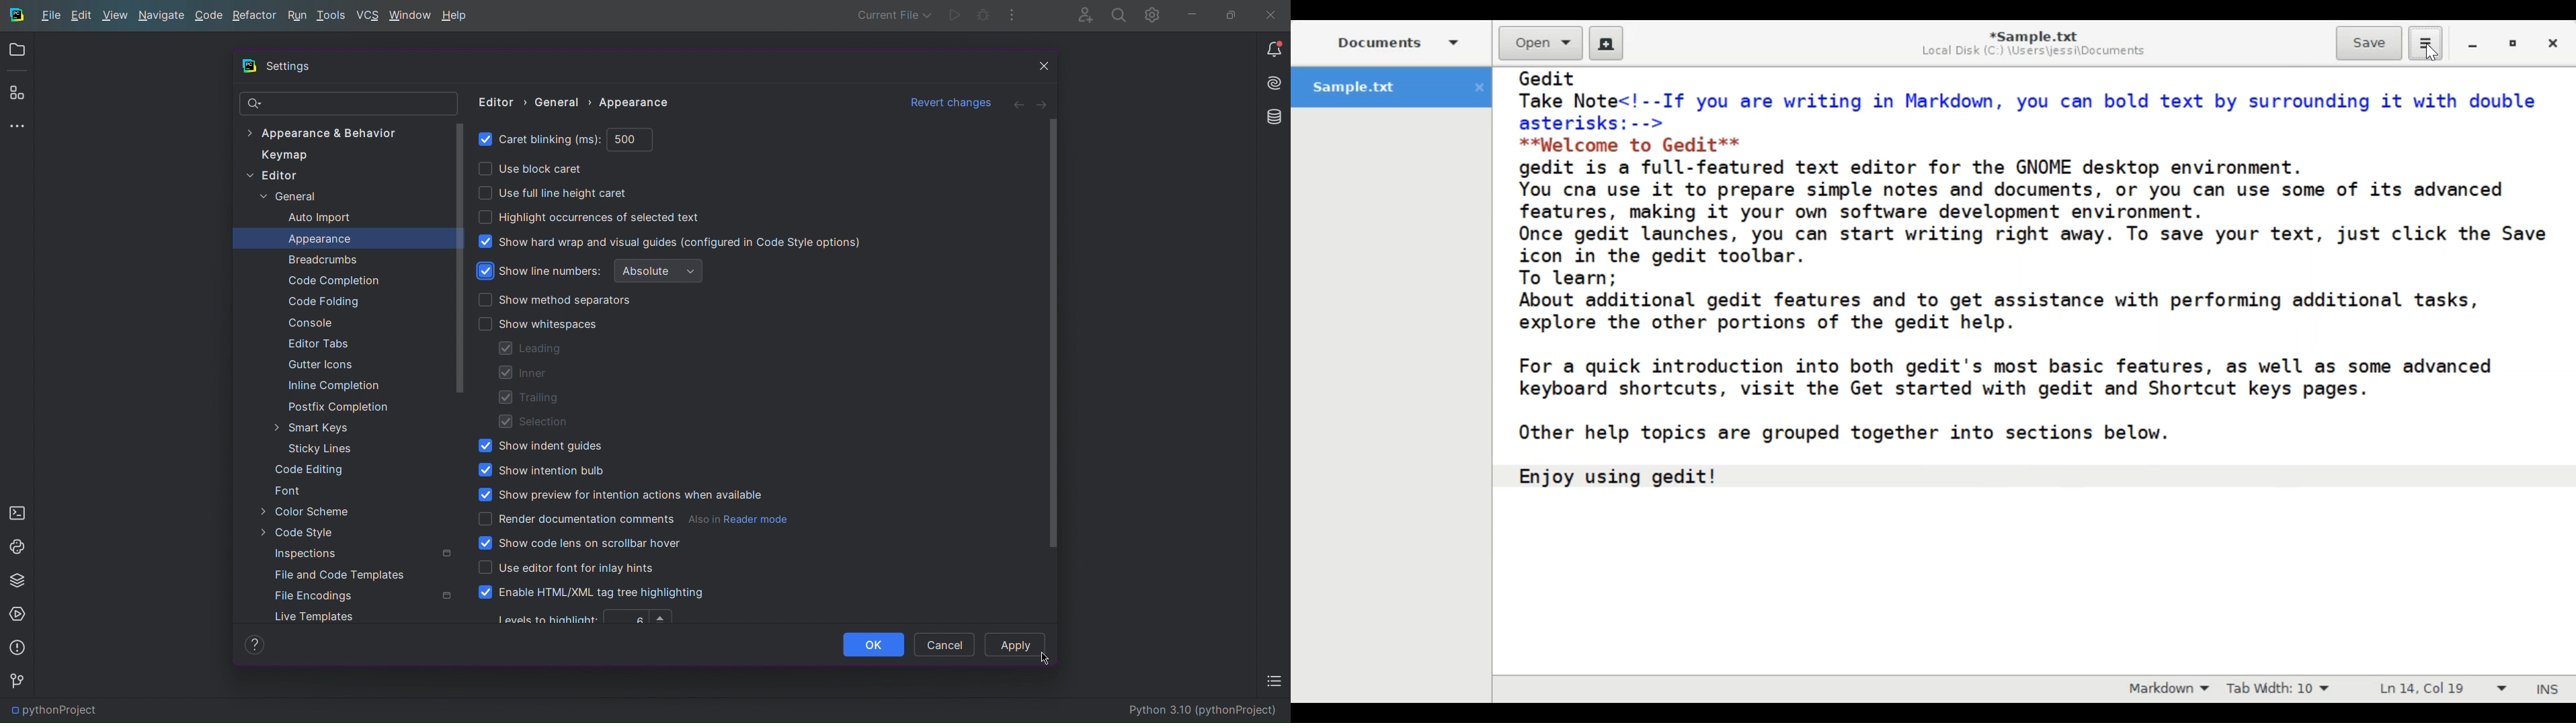 Image resolution: width=2576 pixels, height=728 pixels. What do you see at coordinates (537, 324) in the screenshot?
I see `Show whitespaces` at bounding box center [537, 324].